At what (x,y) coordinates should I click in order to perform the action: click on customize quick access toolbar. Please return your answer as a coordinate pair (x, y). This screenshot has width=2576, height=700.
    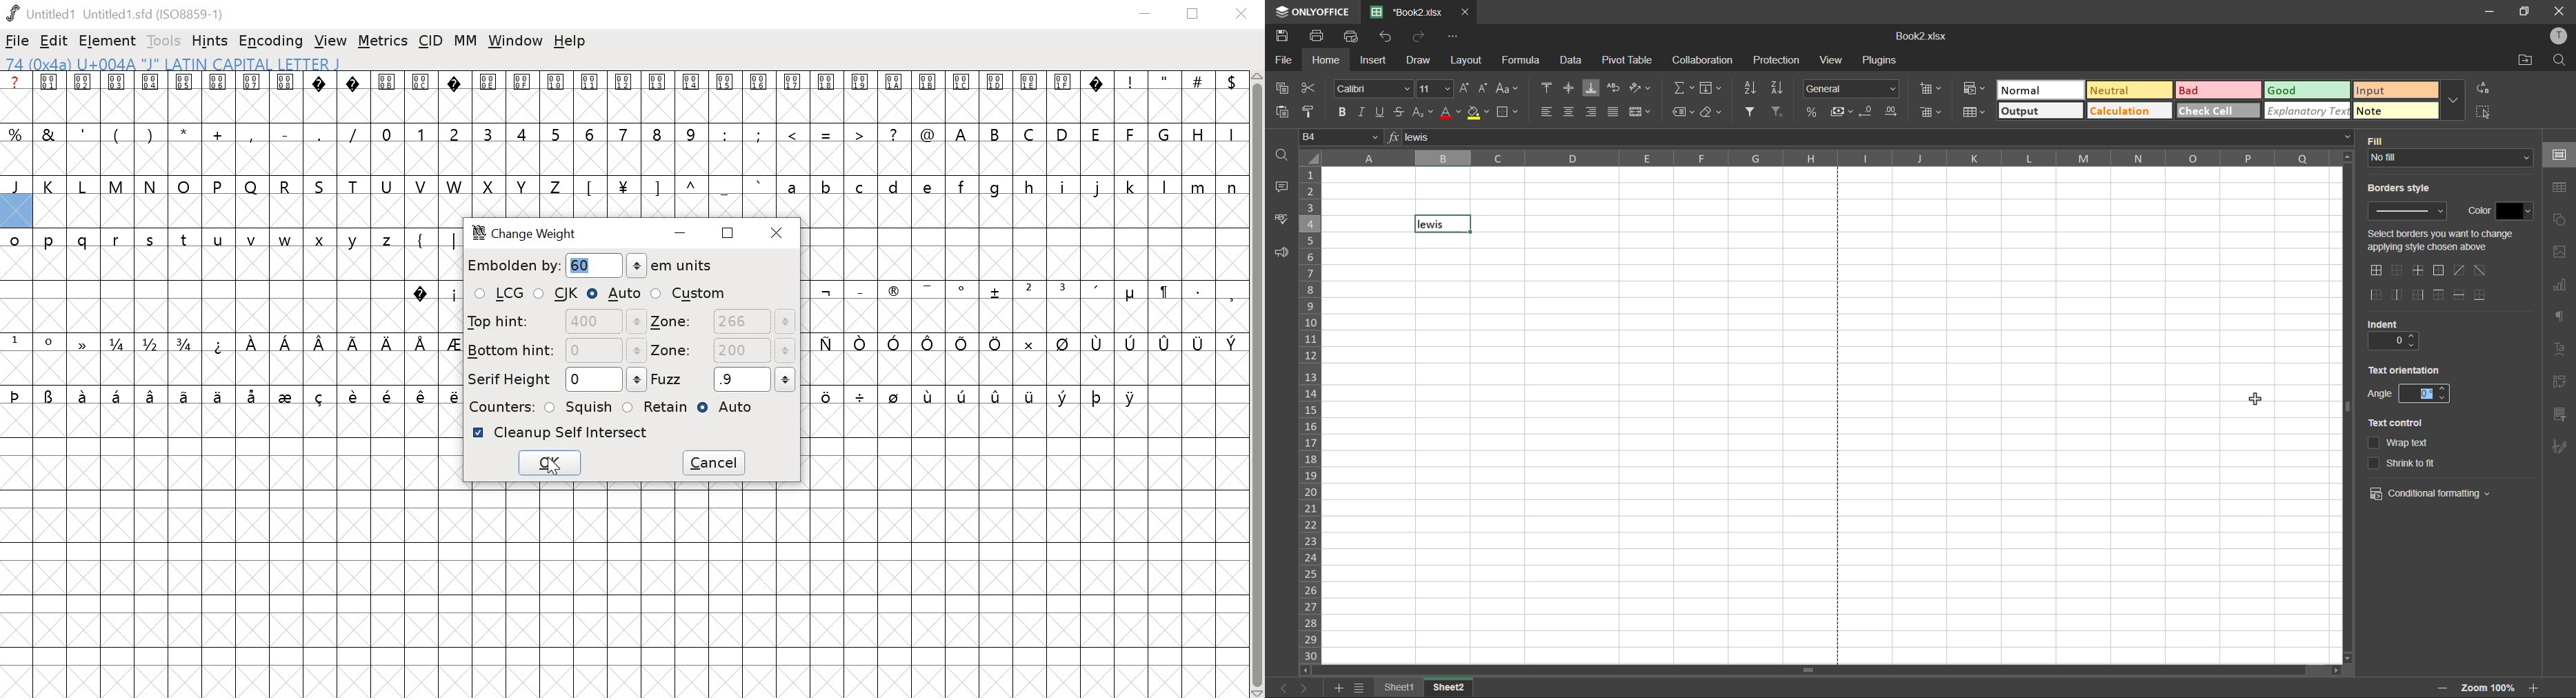
    Looking at the image, I should click on (1455, 37).